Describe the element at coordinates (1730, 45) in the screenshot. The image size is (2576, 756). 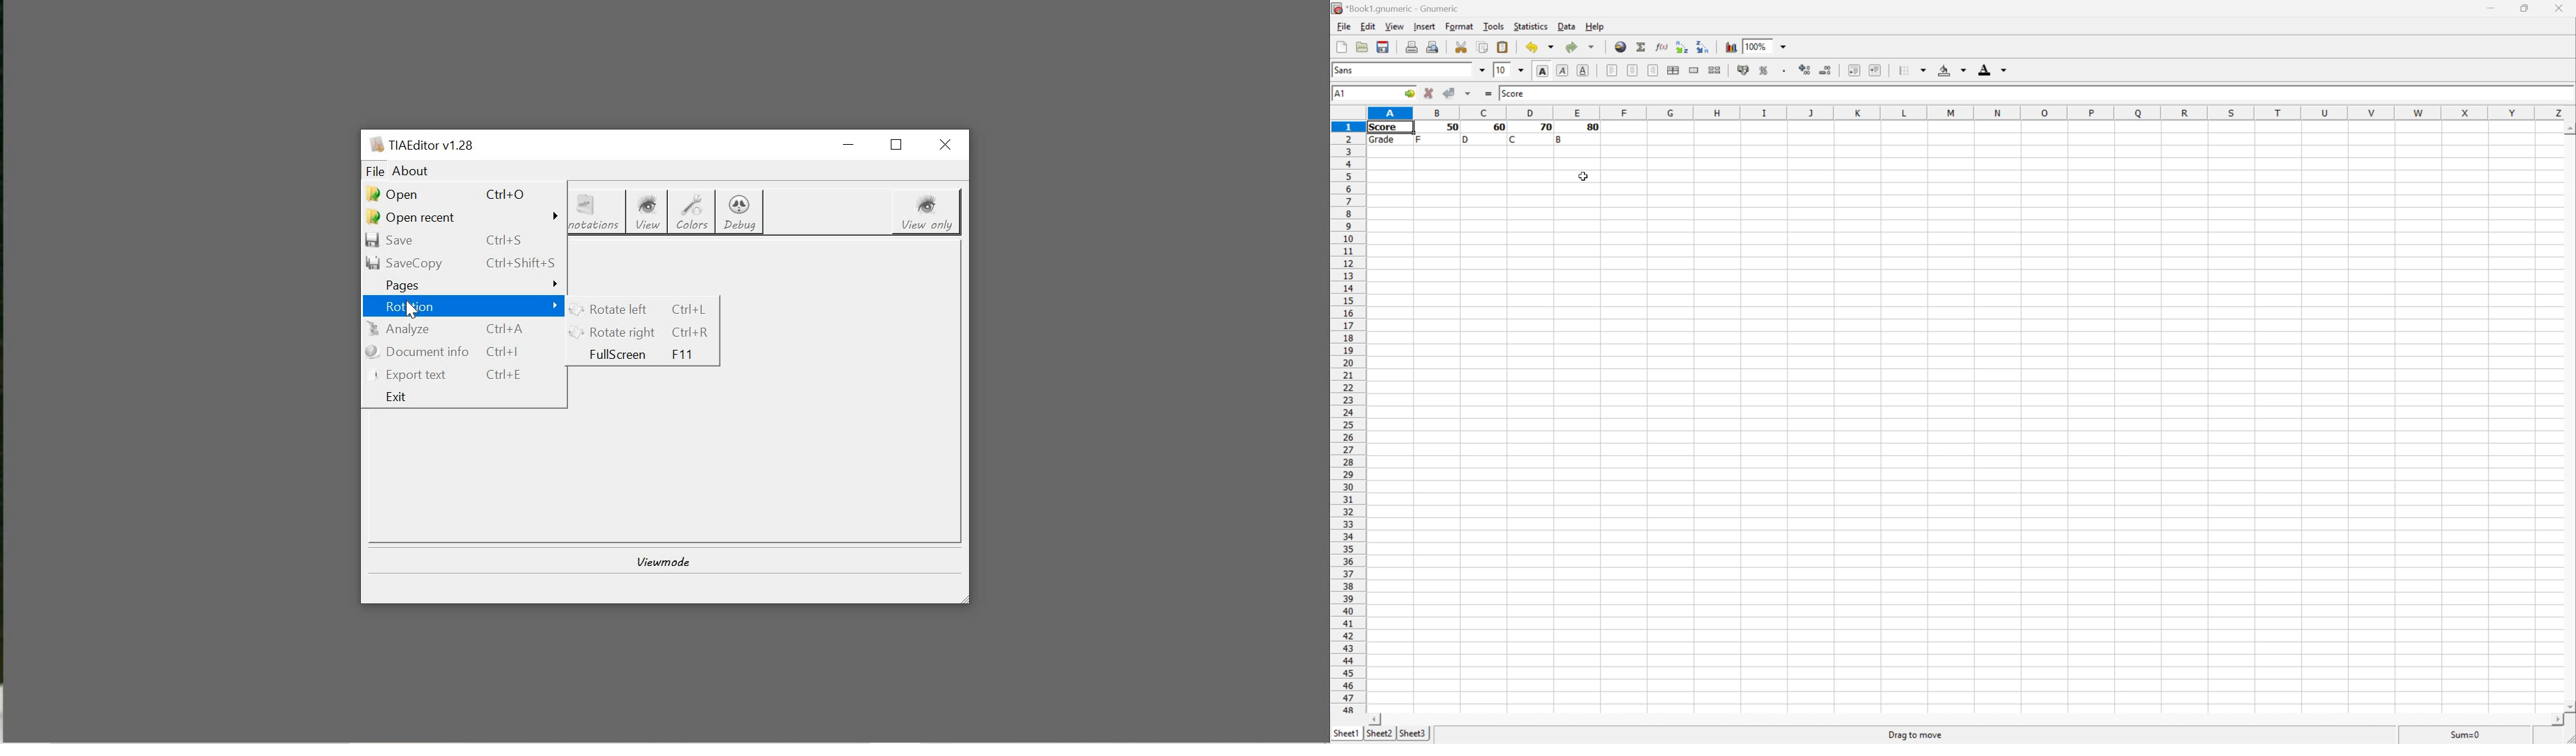
I see `Insert Chart` at that location.